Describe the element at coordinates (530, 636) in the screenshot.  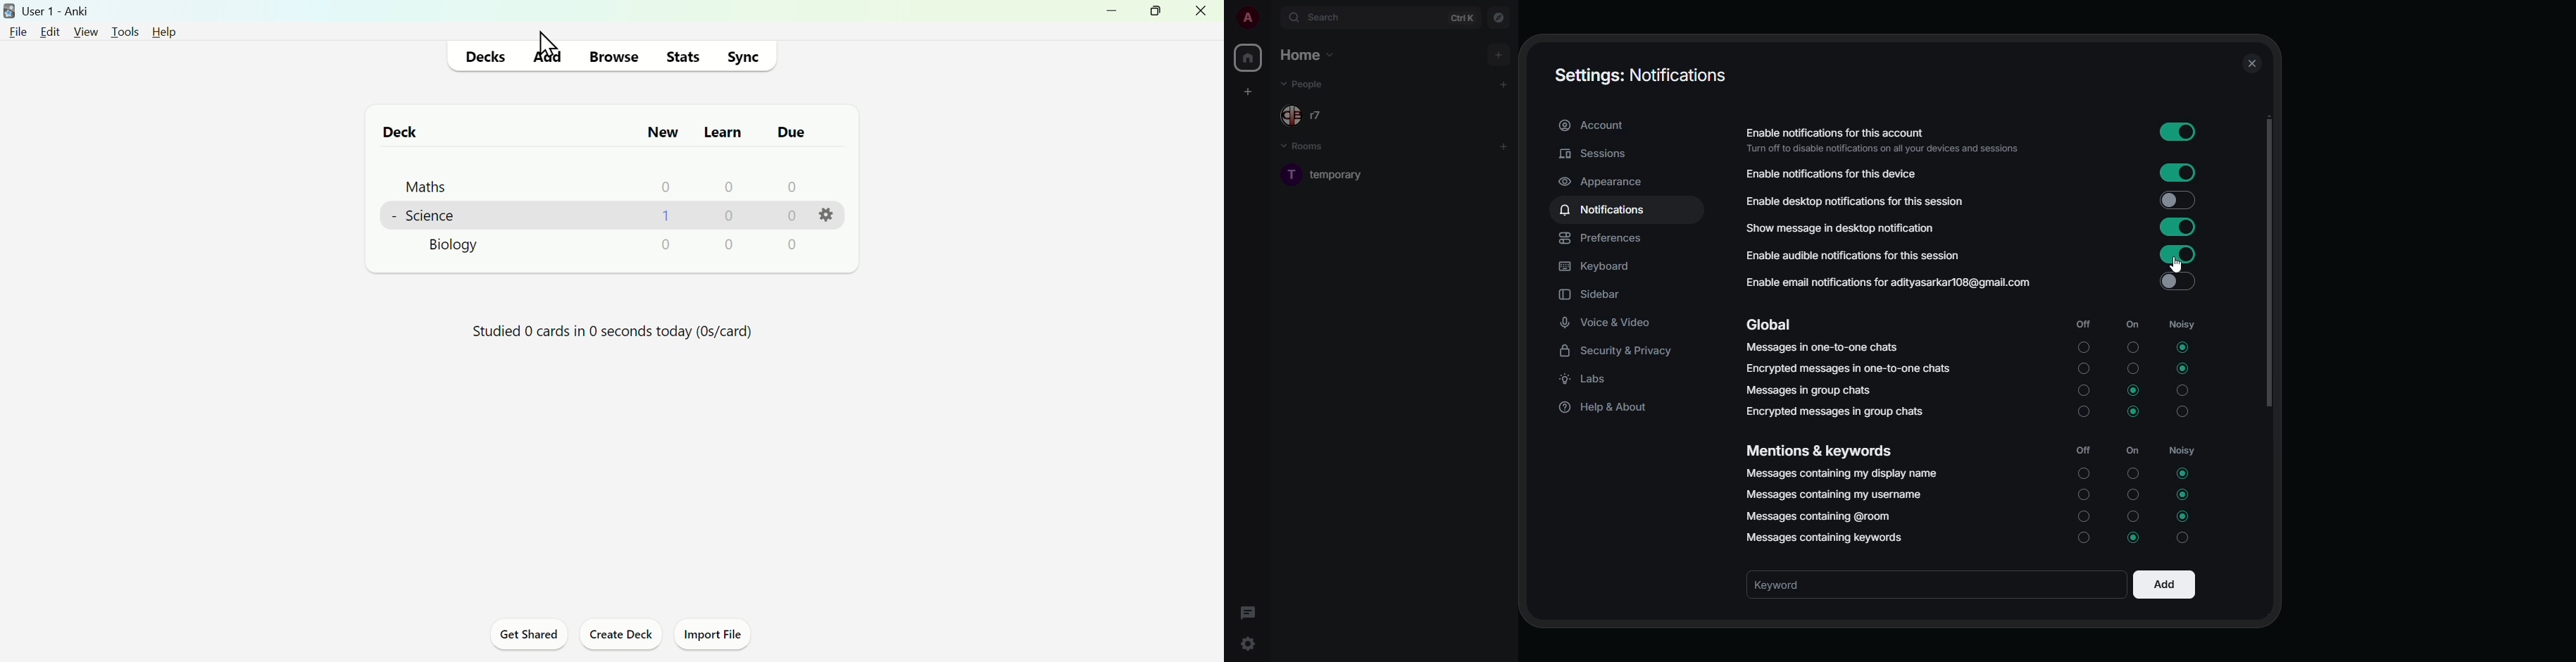
I see `Get Shared` at that location.